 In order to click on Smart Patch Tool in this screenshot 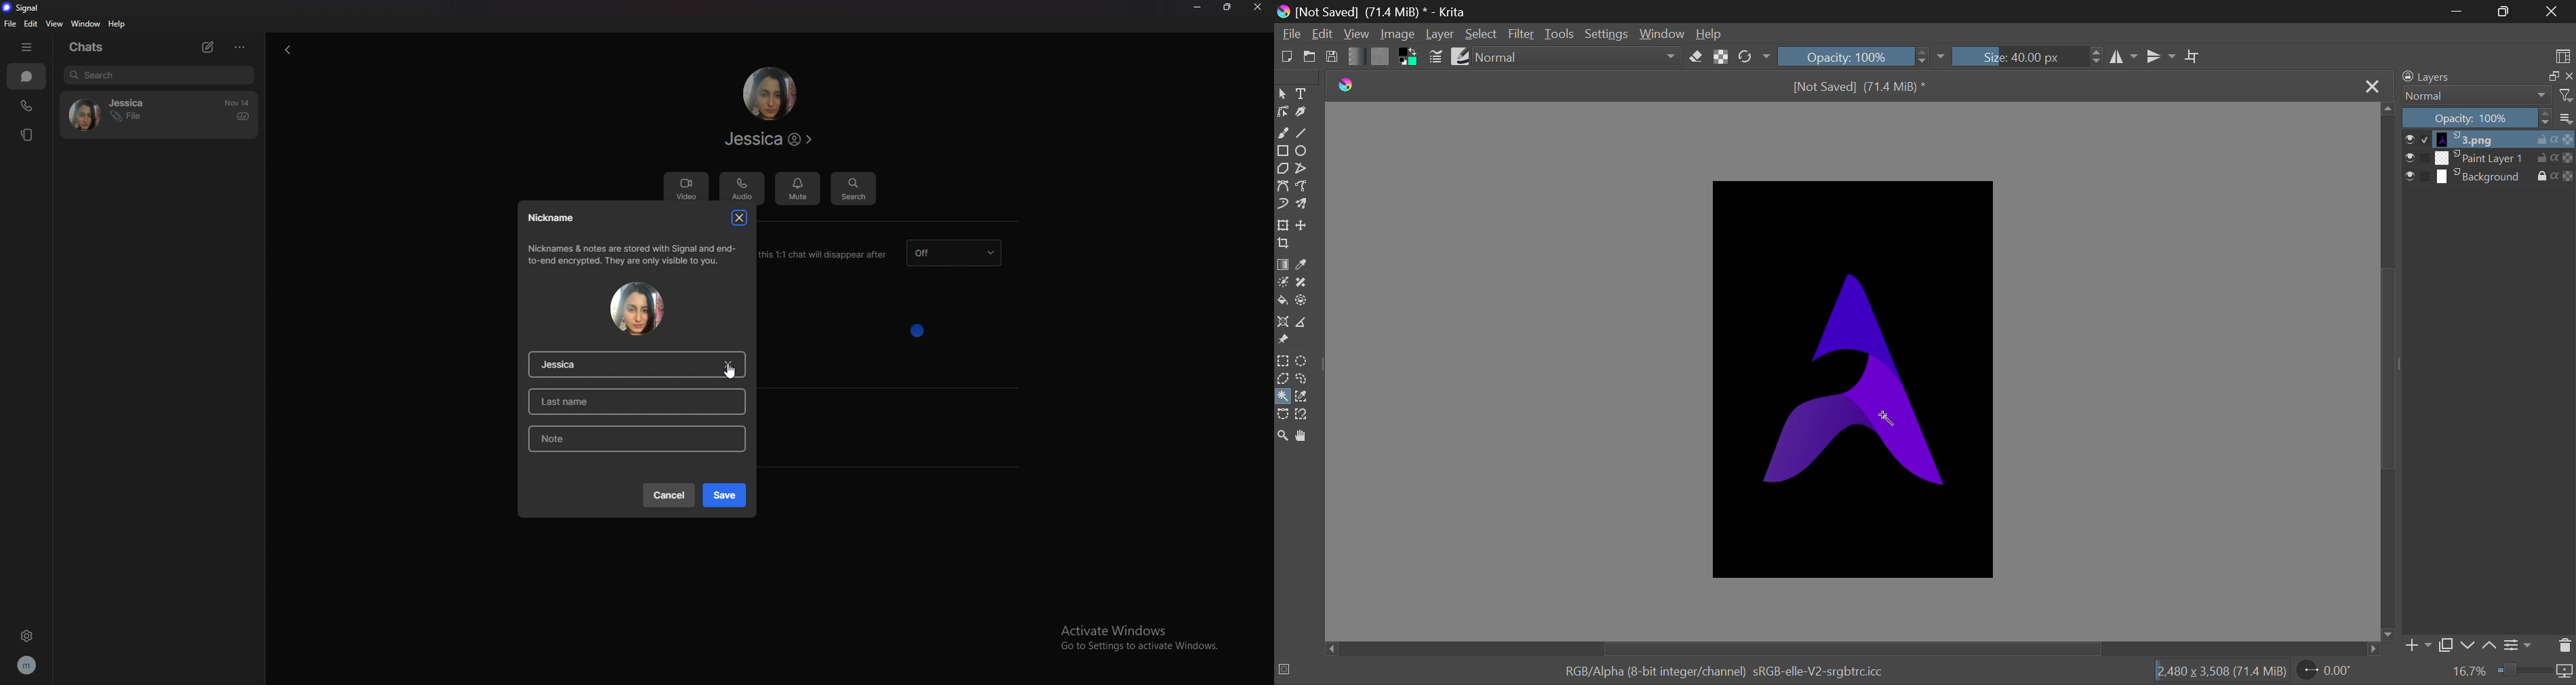, I will do `click(1305, 283)`.